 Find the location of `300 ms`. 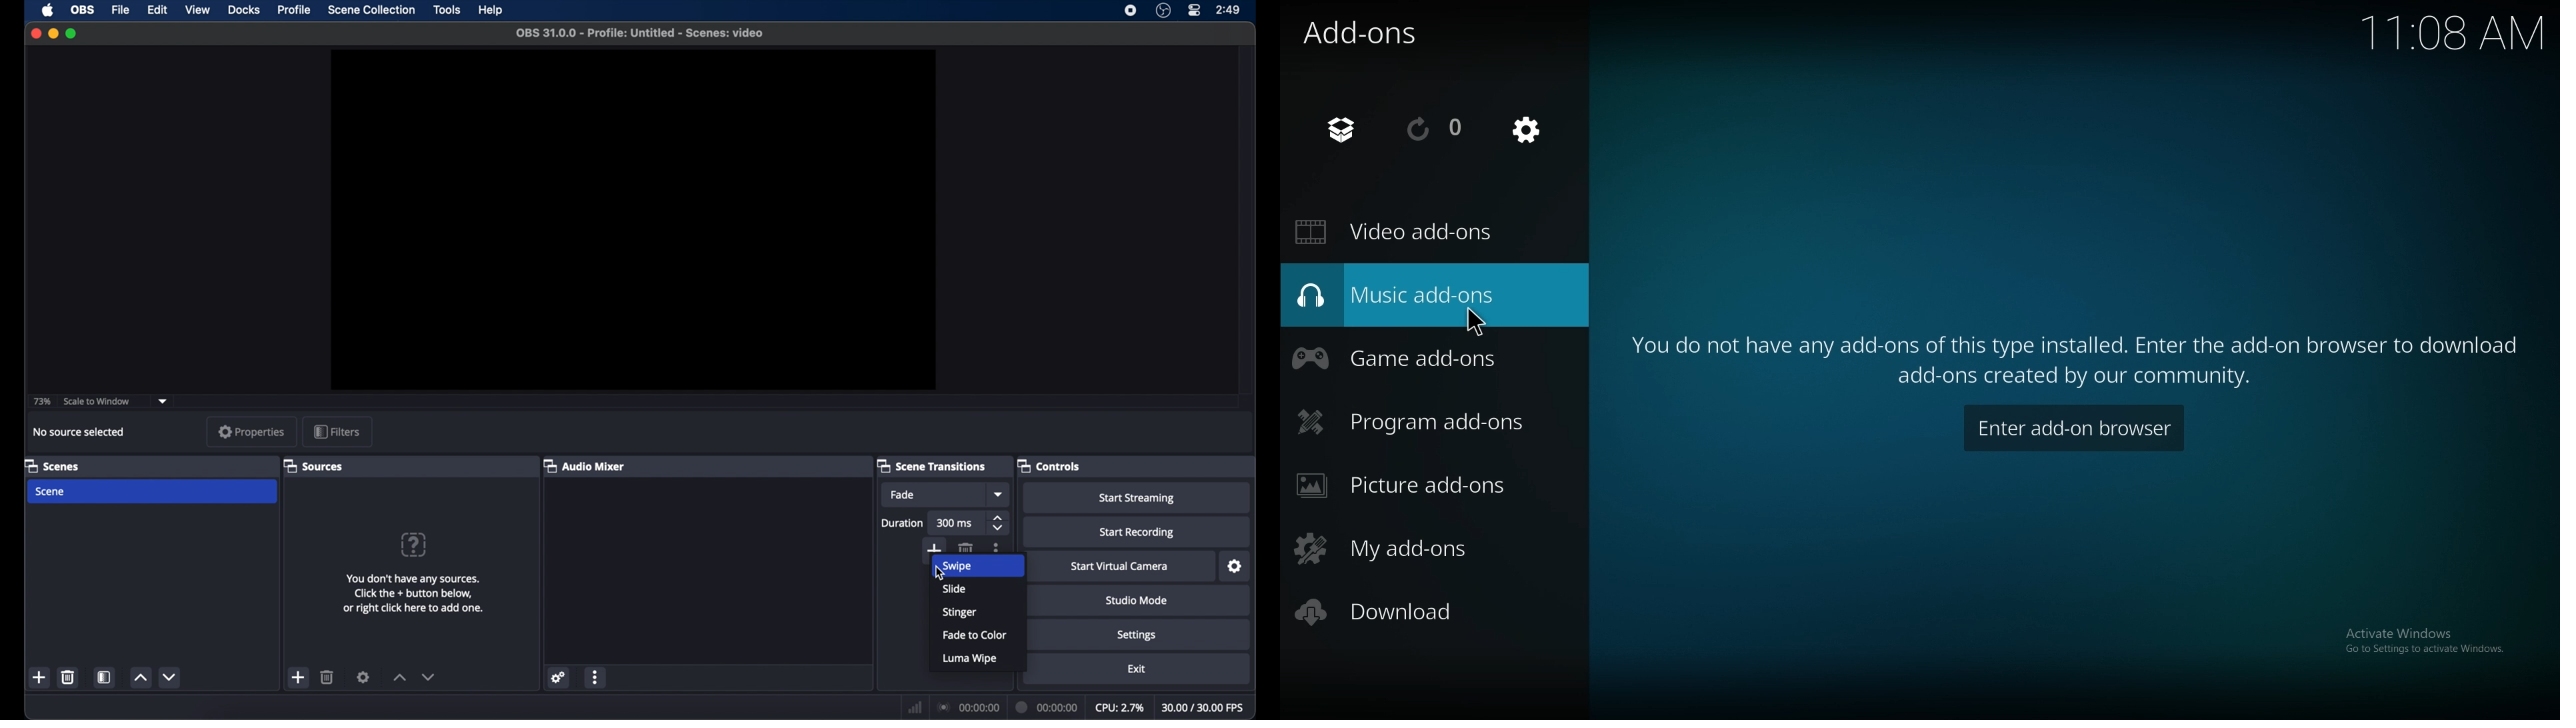

300 ms is located at coordinates (955, 523).